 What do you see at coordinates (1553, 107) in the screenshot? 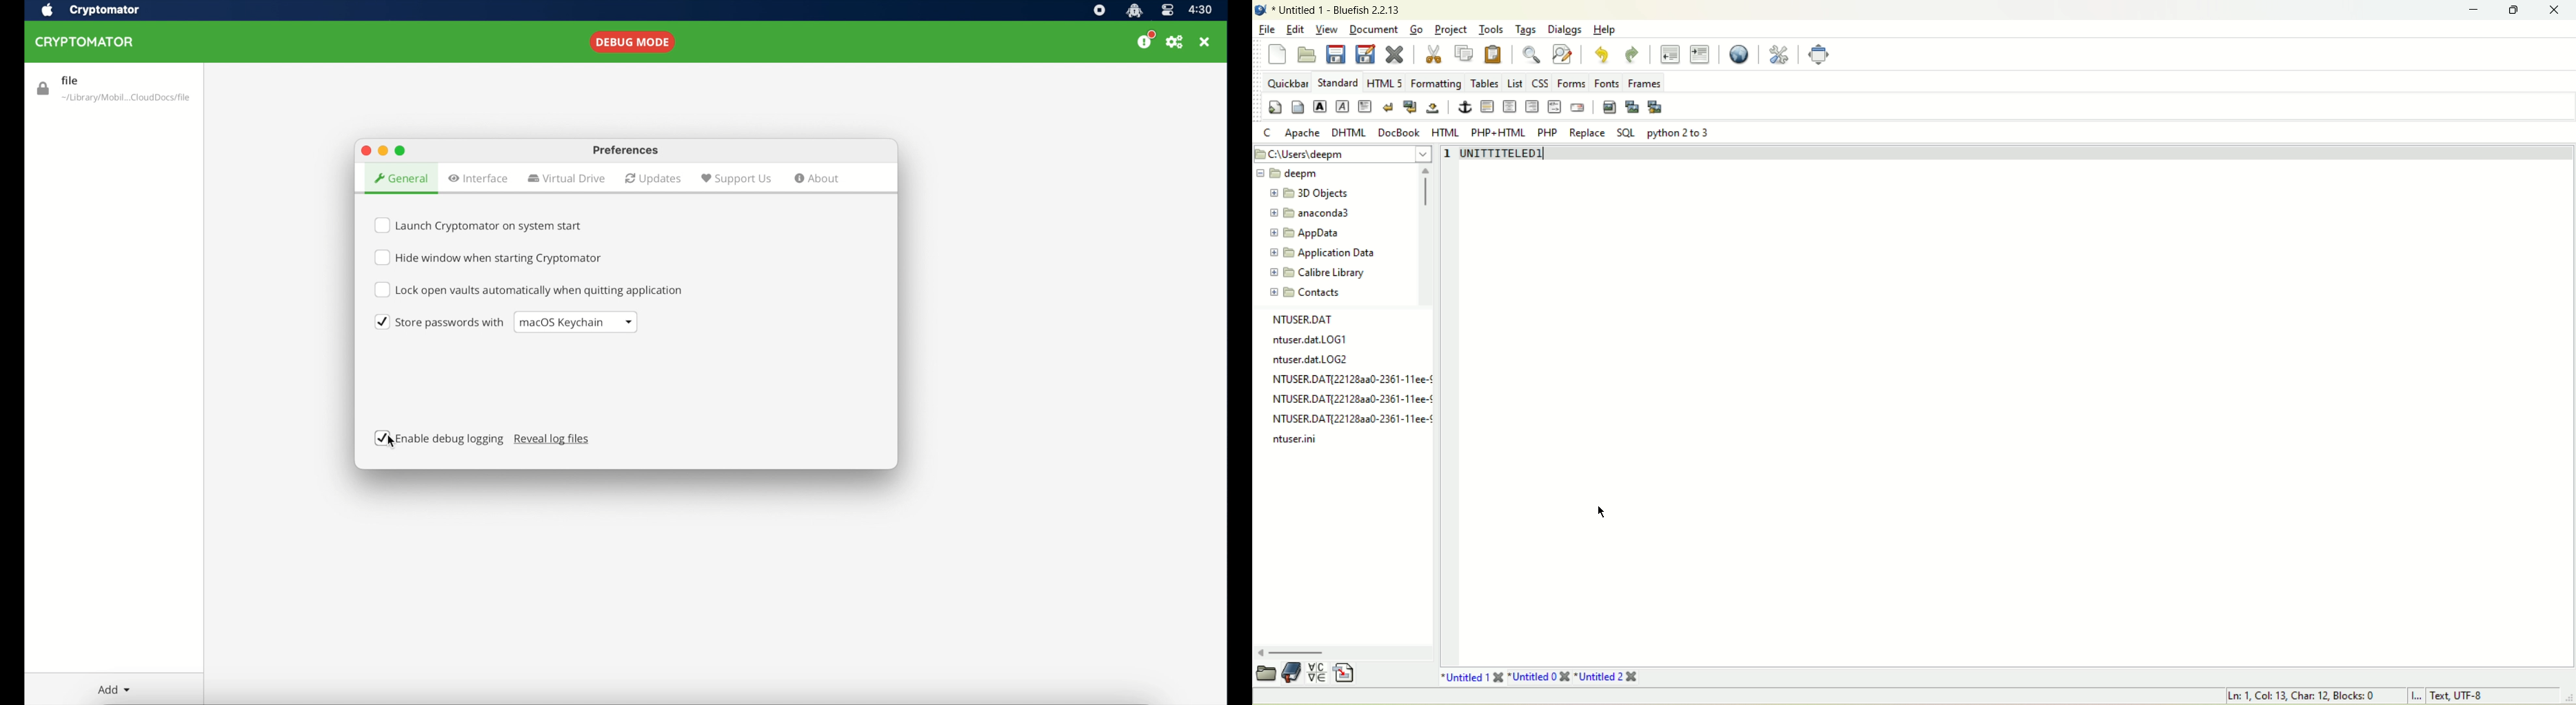
I see `HTML comment` at bounding box center [1553, 107].